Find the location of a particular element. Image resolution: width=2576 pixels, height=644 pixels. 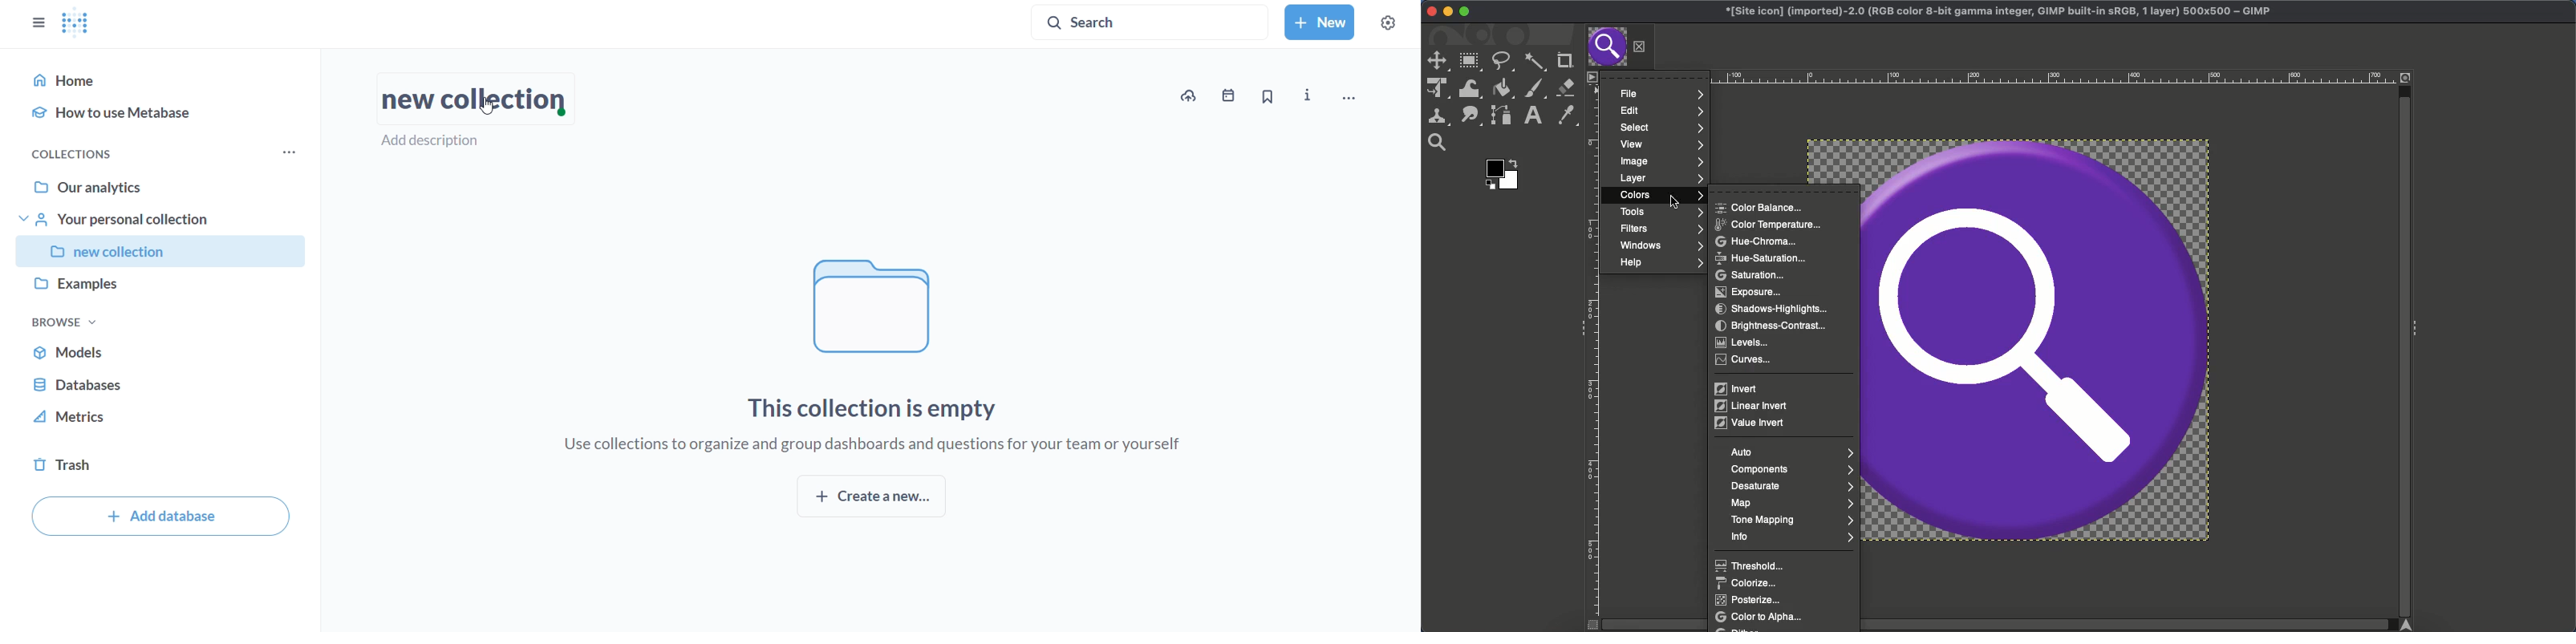

Help is located at coordinates (1658, 263).